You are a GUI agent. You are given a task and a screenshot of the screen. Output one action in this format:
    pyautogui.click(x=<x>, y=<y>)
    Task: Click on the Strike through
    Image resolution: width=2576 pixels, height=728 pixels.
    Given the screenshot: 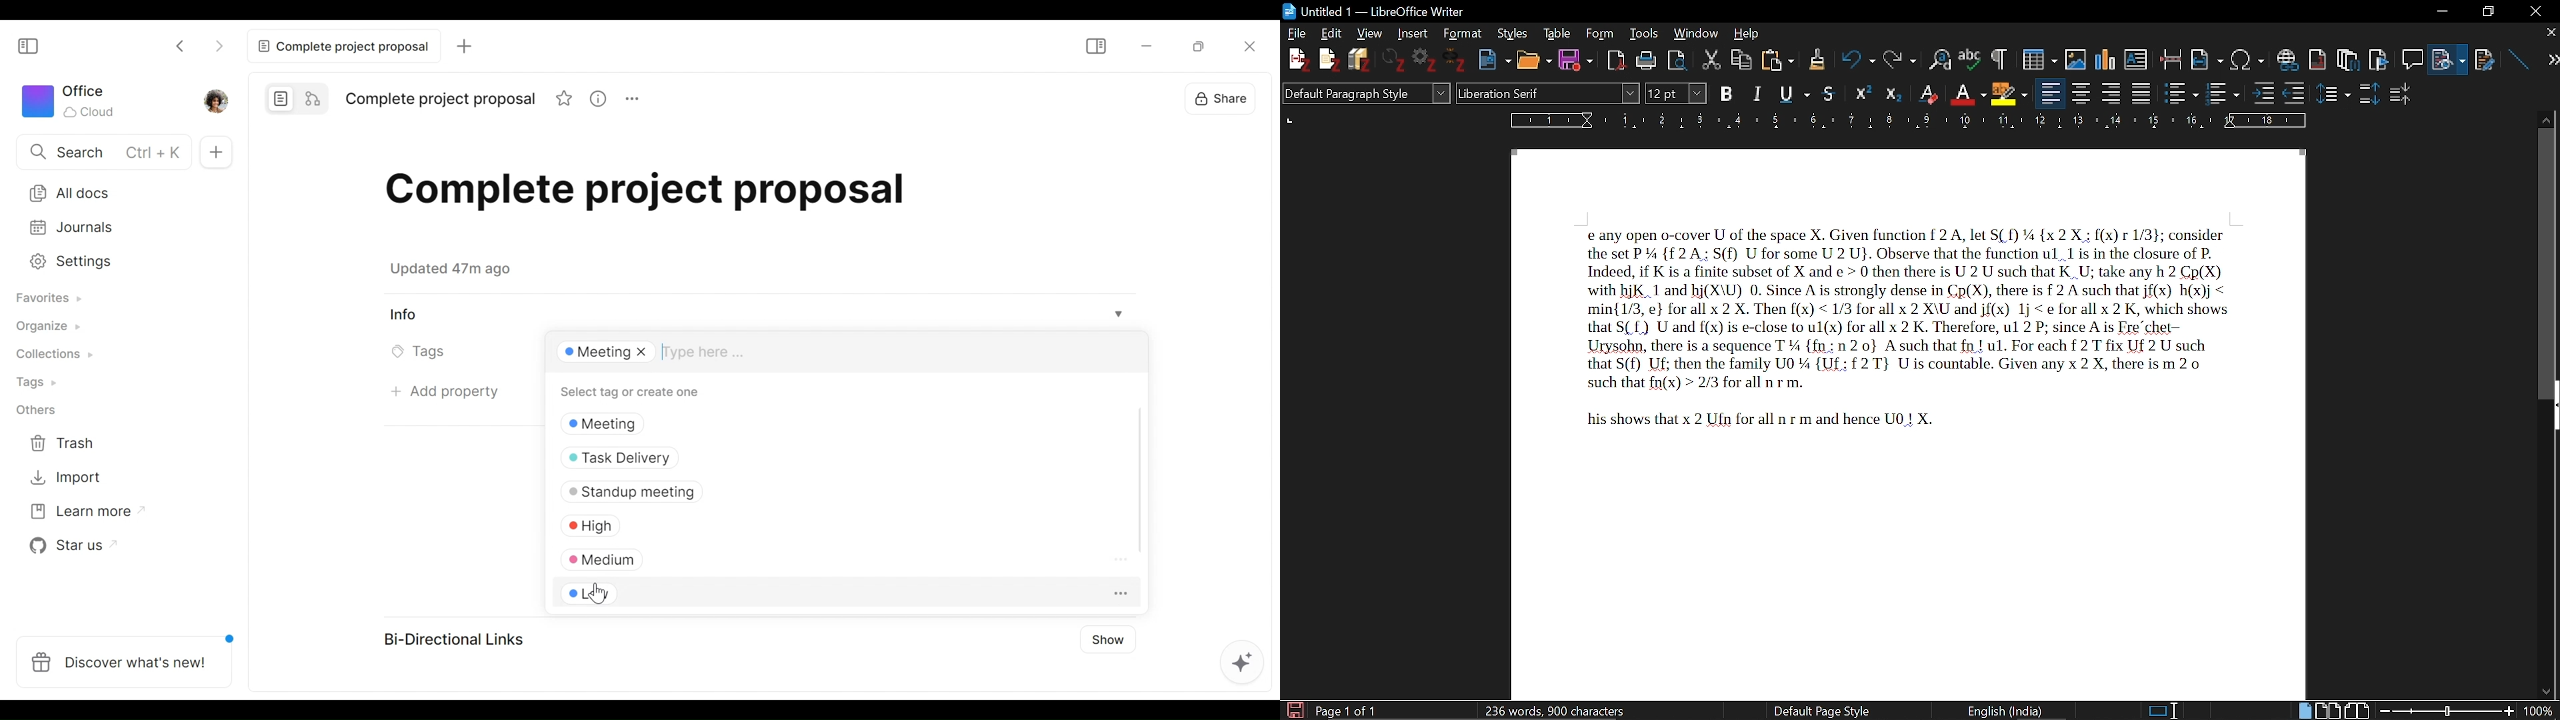 What is the action you would take?
    pyautogui.click(x=1830, y=93)
    